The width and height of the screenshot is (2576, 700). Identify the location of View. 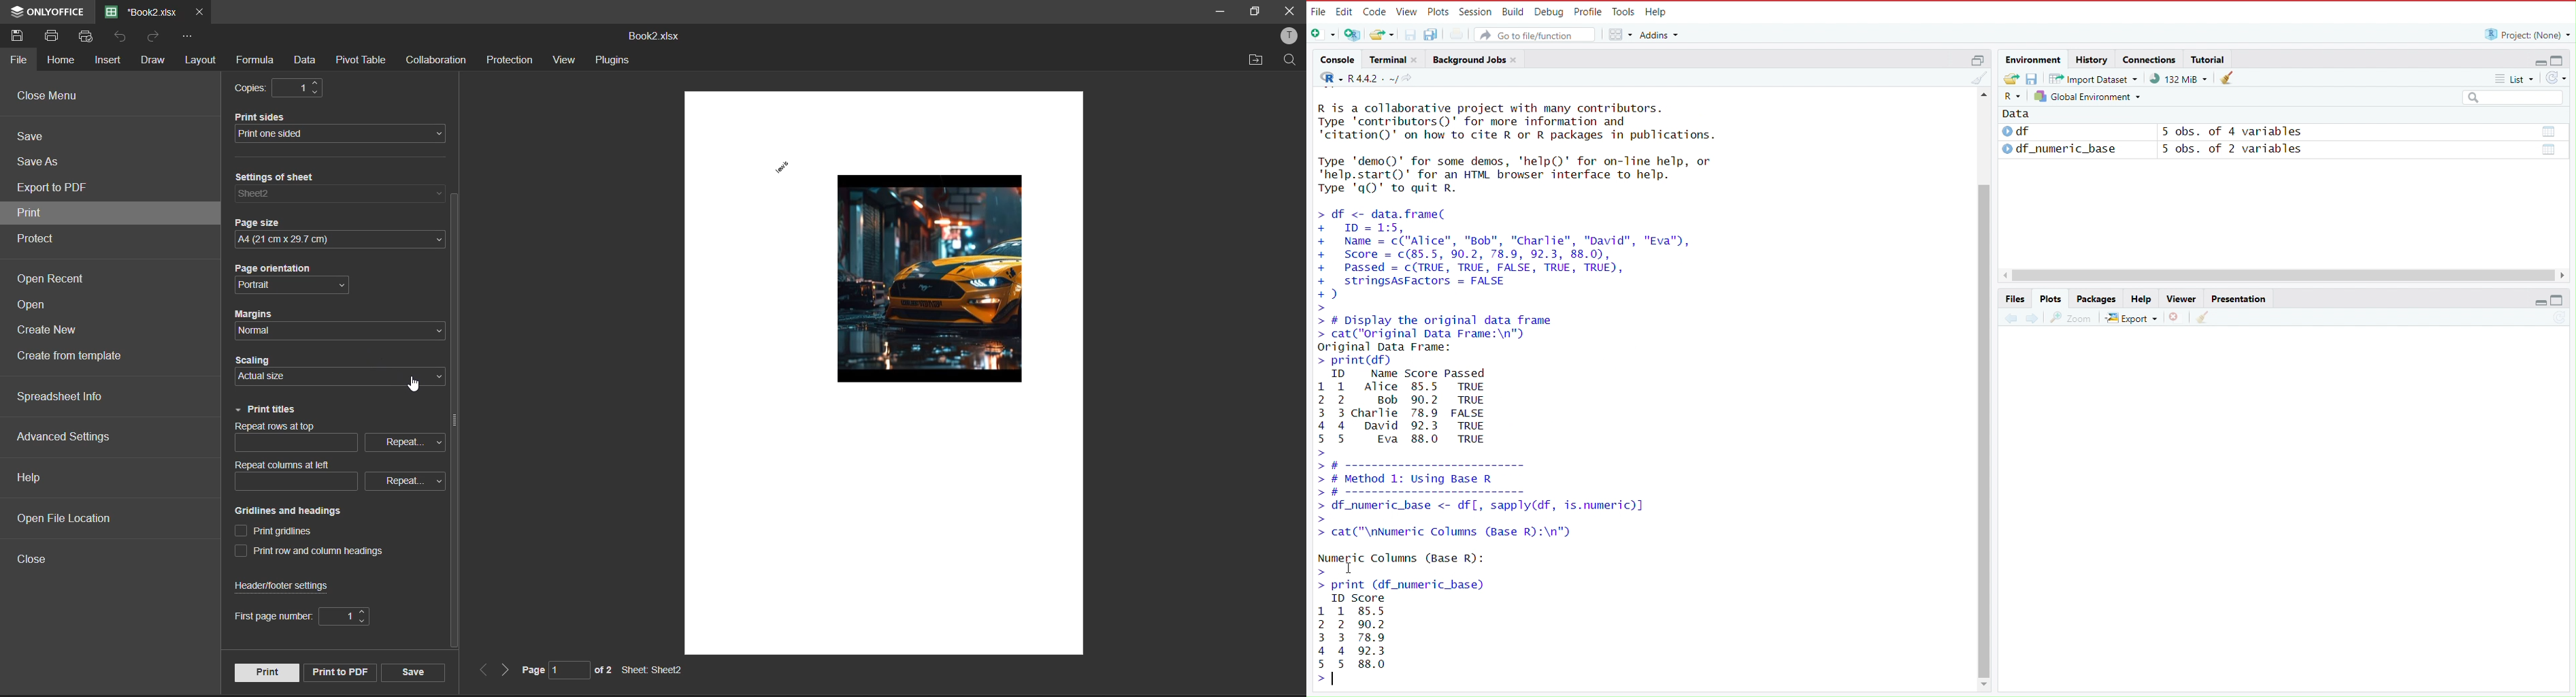
(1408, 11).